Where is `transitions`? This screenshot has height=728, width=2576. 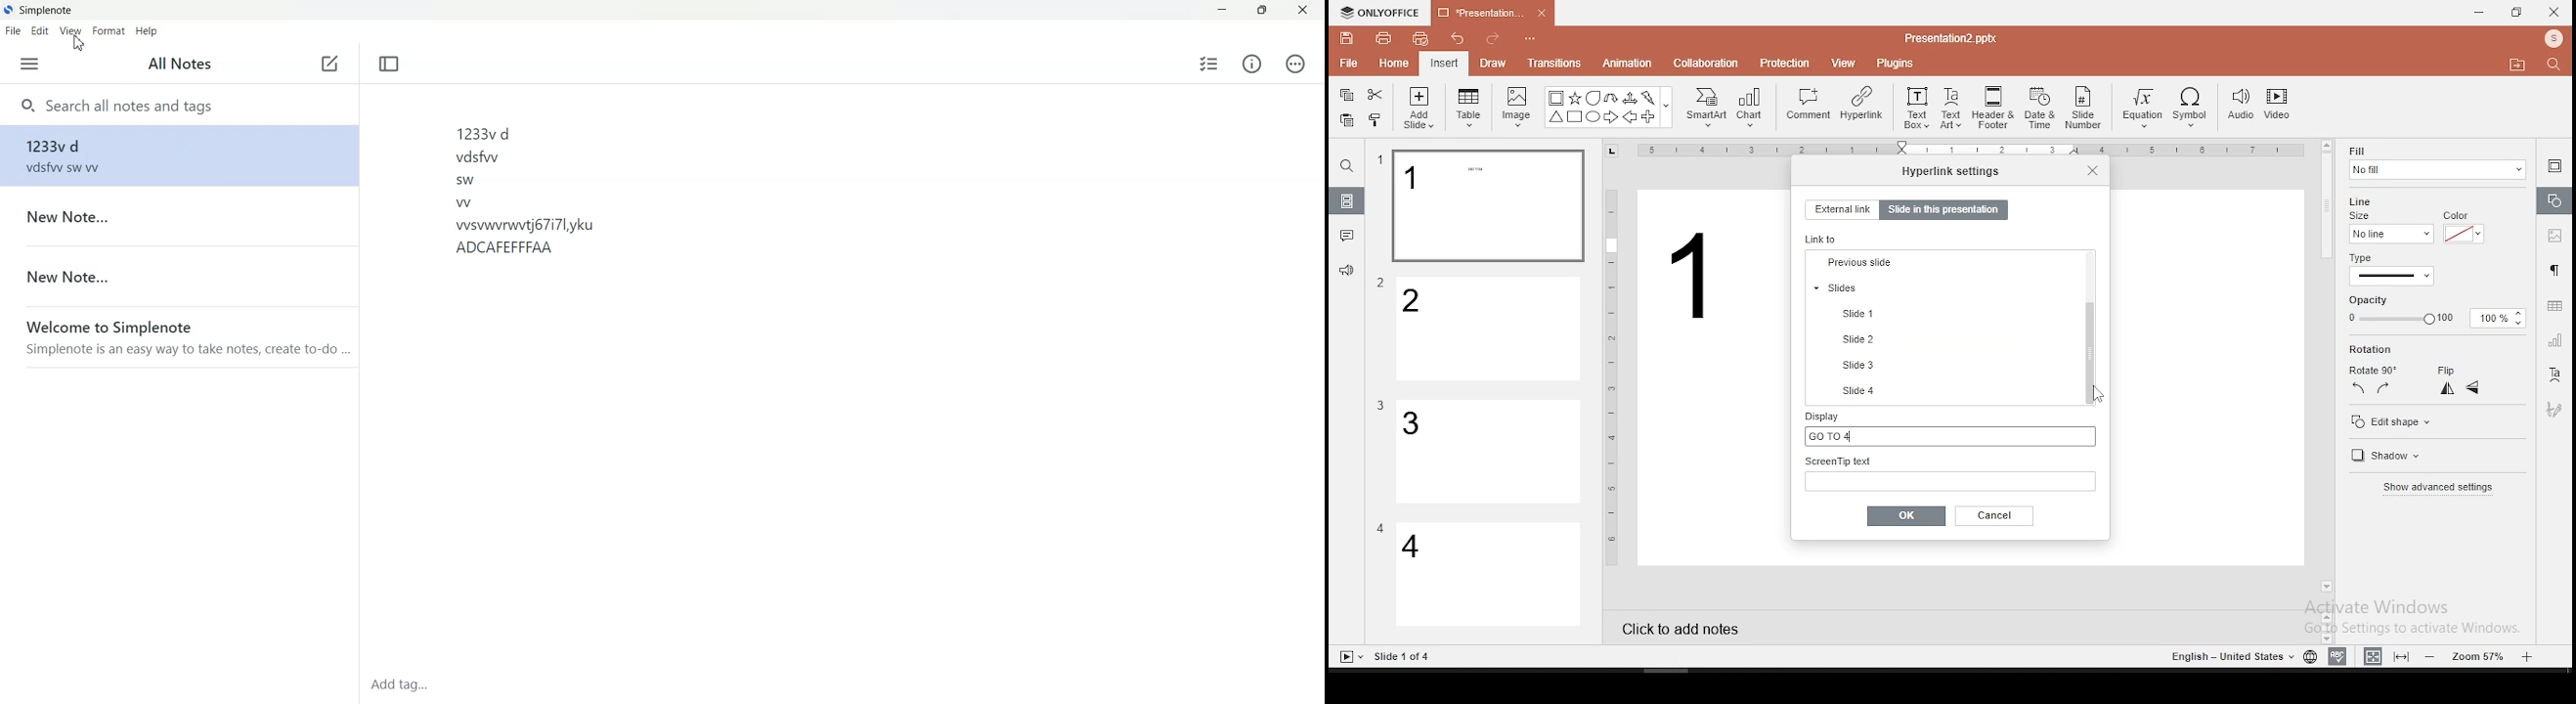 transitions is located at coordinates (1553, 63).